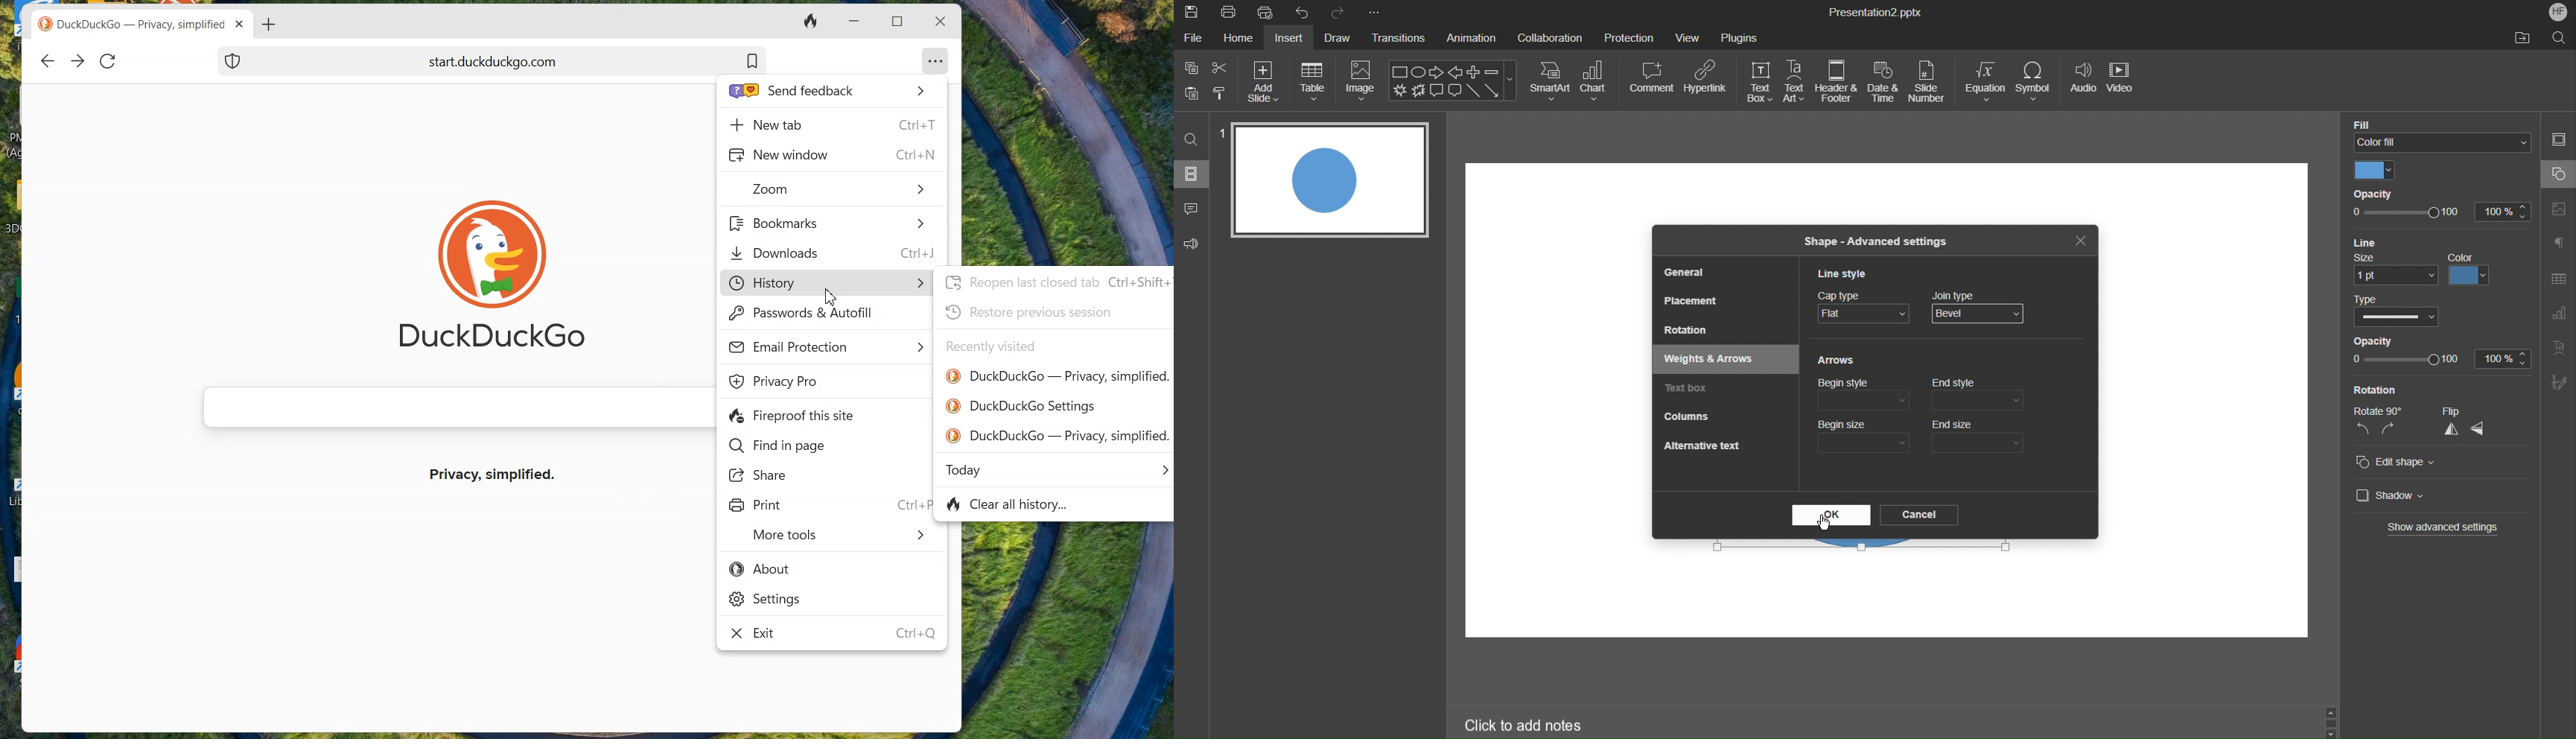 Image resolution: width=2576 pixels, height=756 pixels. I want to click on Chart, so click(1596, 80).